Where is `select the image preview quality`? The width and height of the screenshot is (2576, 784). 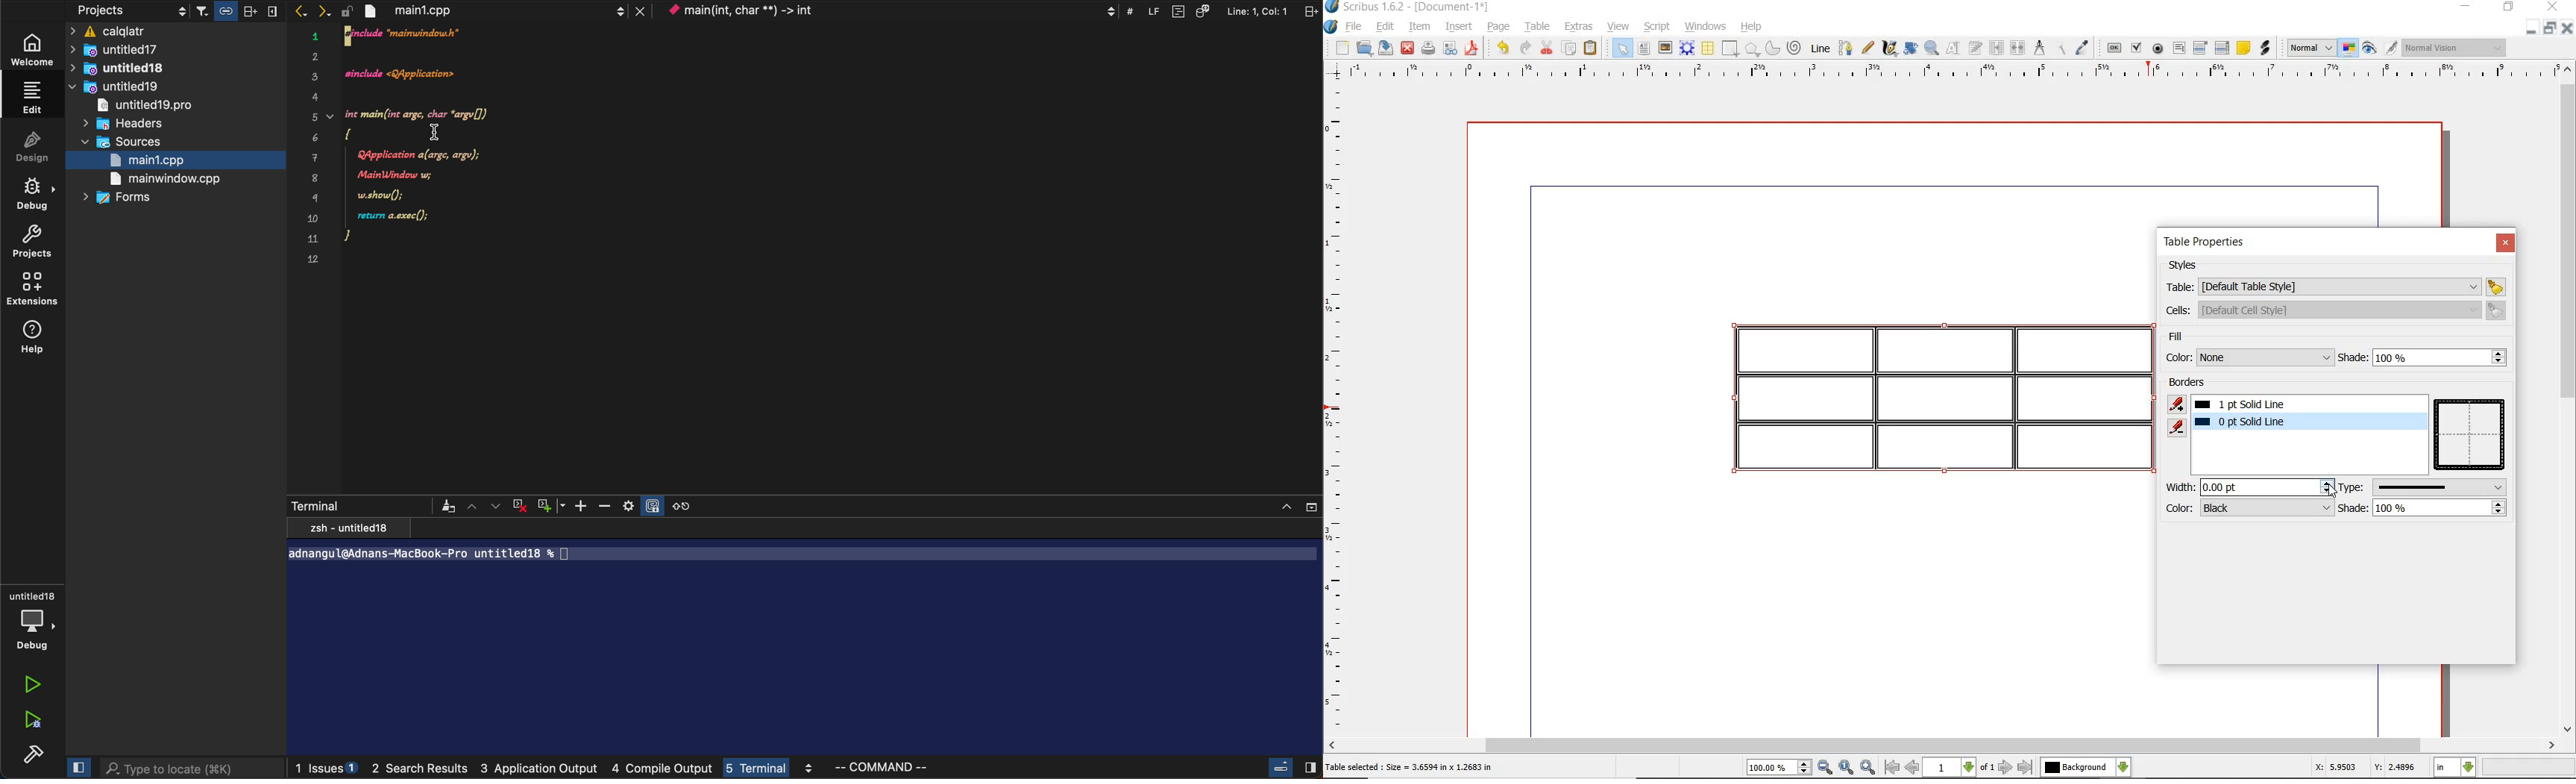
select the image preview quality is located at coordinates (2307, 48).